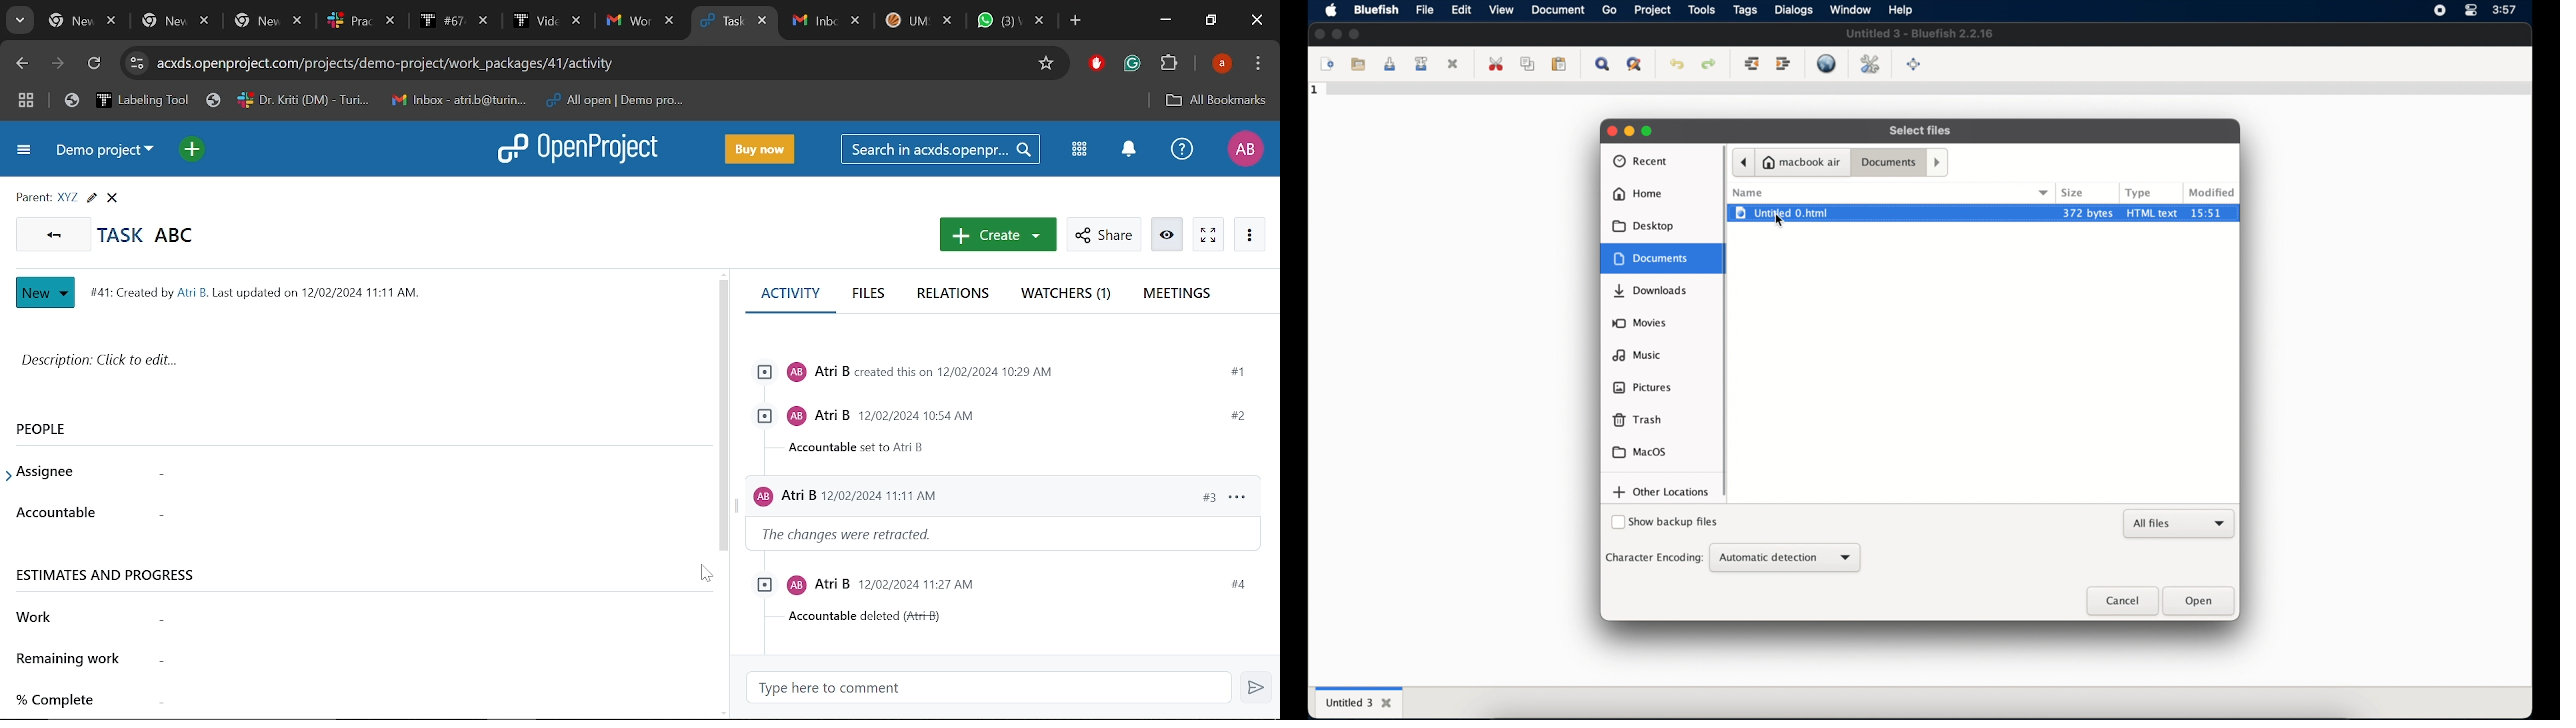 This screenshot has height=728, width=2576. What do you see at coordinates (1888, 213) in the screenshot?
I see `Untitled 0.html` at bounding box center [1888, 213].